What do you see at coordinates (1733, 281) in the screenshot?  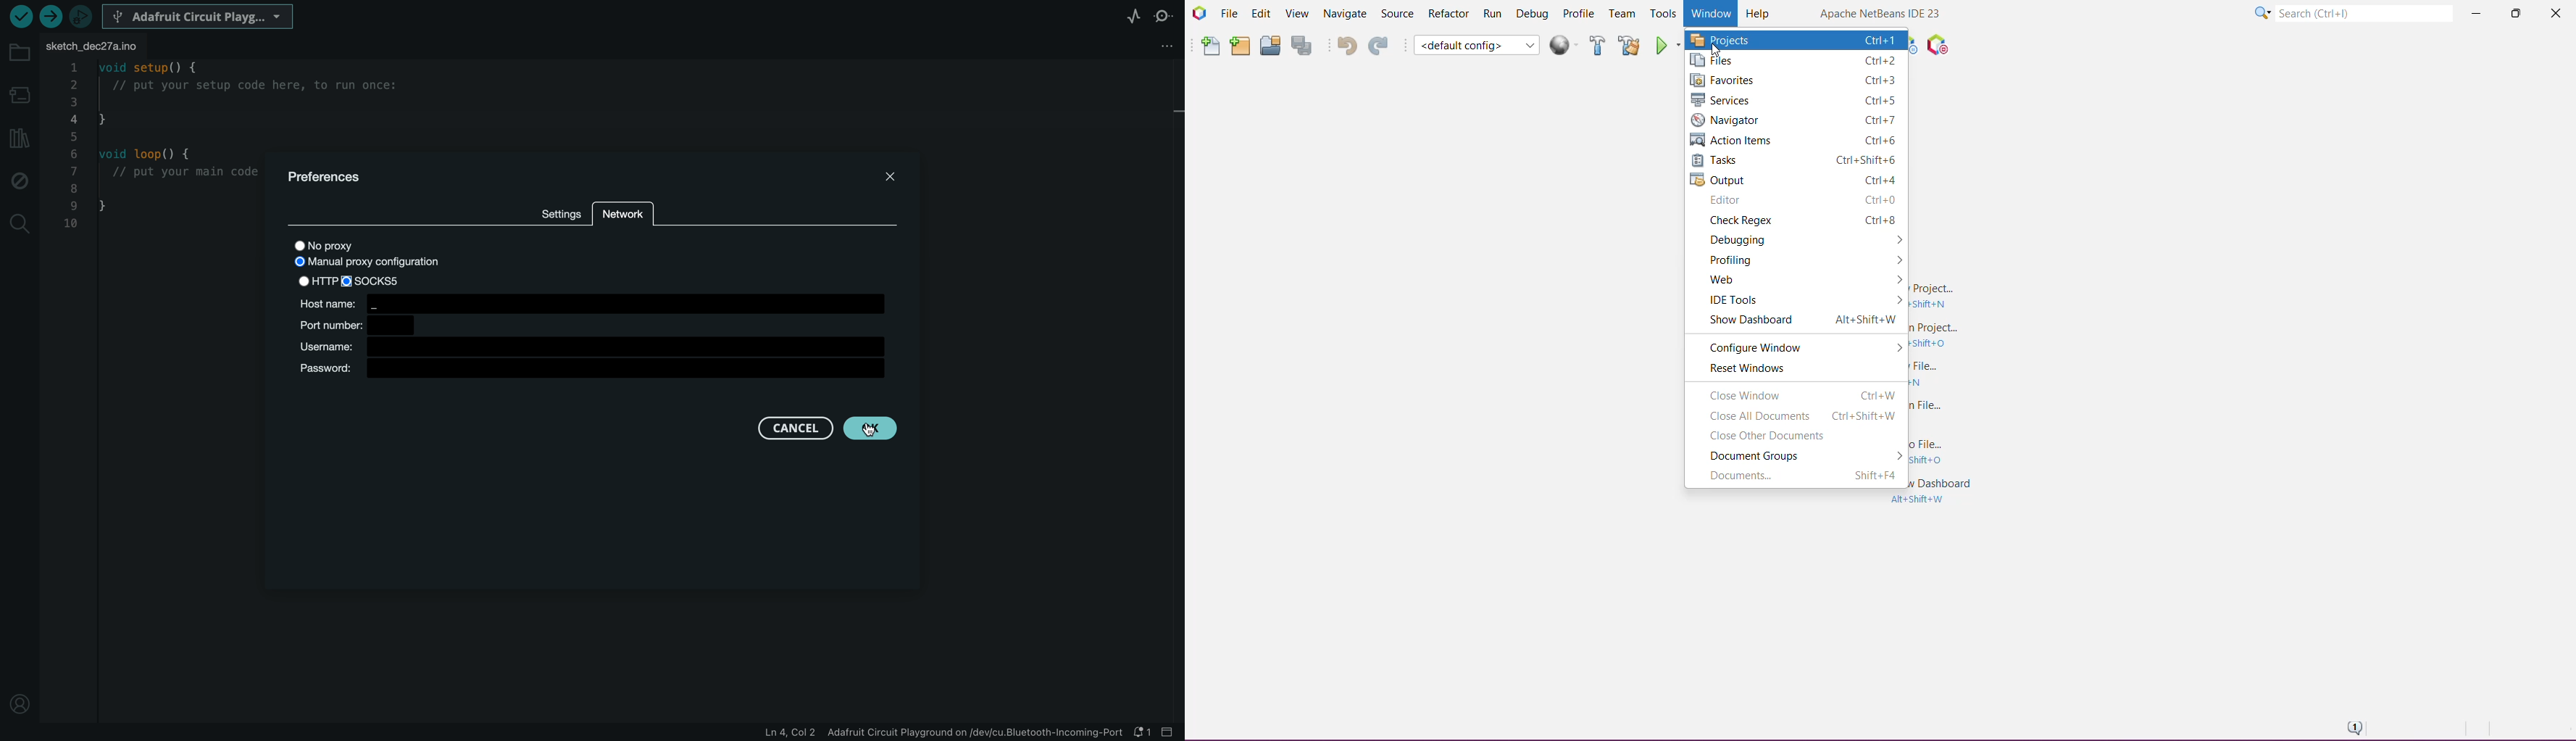 I see `Web` at bounding box center [1733, 281].